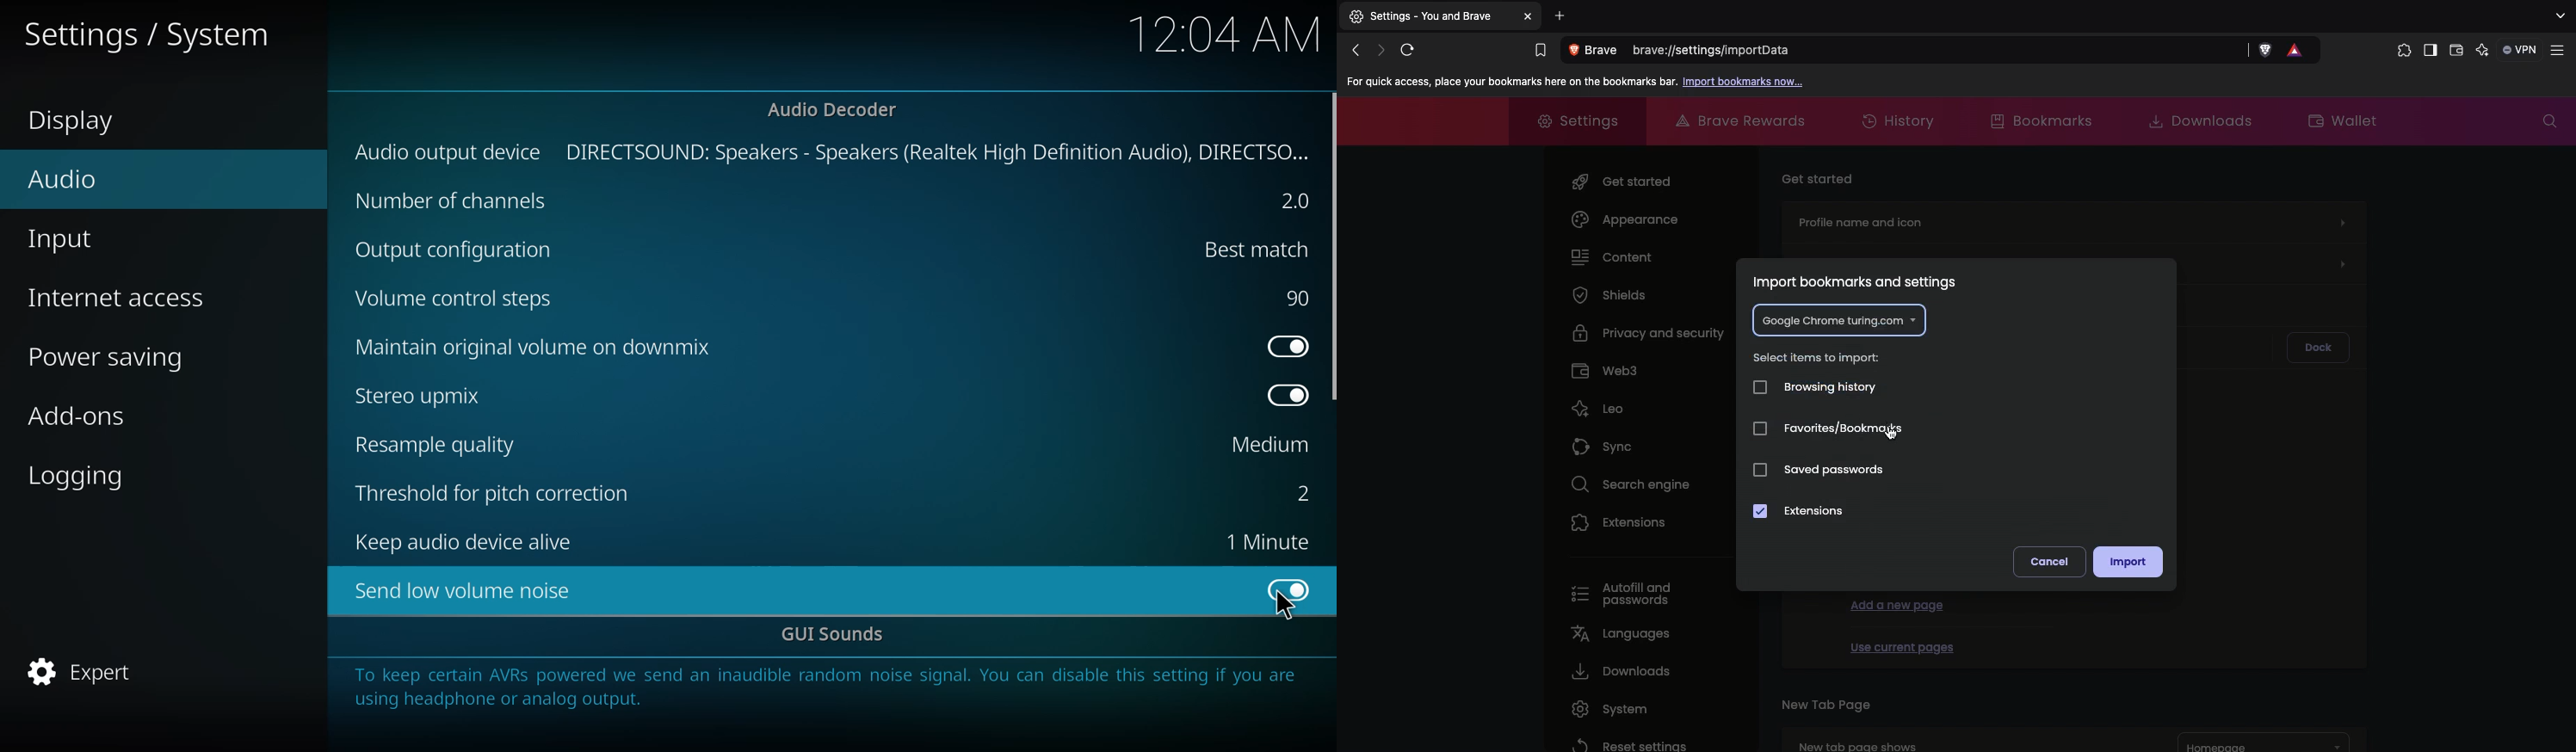 The image size is (2576, 756). What do you see at coordinates (457, 198) in the screenshot?
I see `channels` at bounding box center [457, 198].